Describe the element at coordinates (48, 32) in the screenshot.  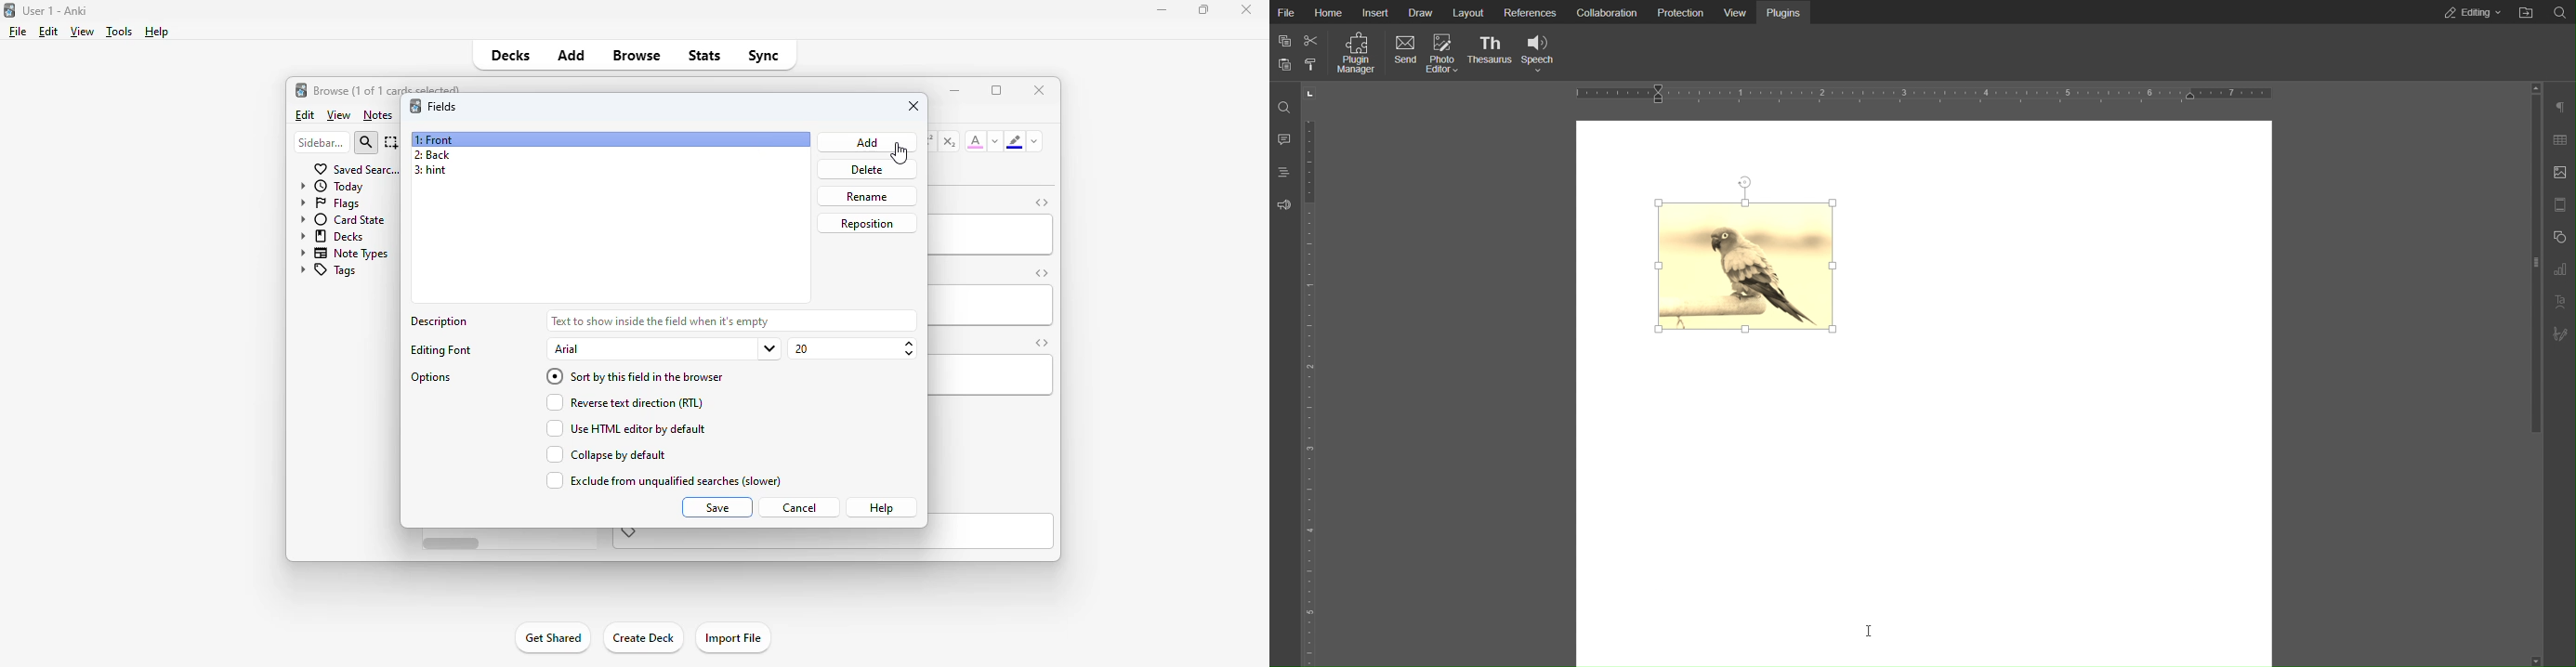
I see `edit` at that location.